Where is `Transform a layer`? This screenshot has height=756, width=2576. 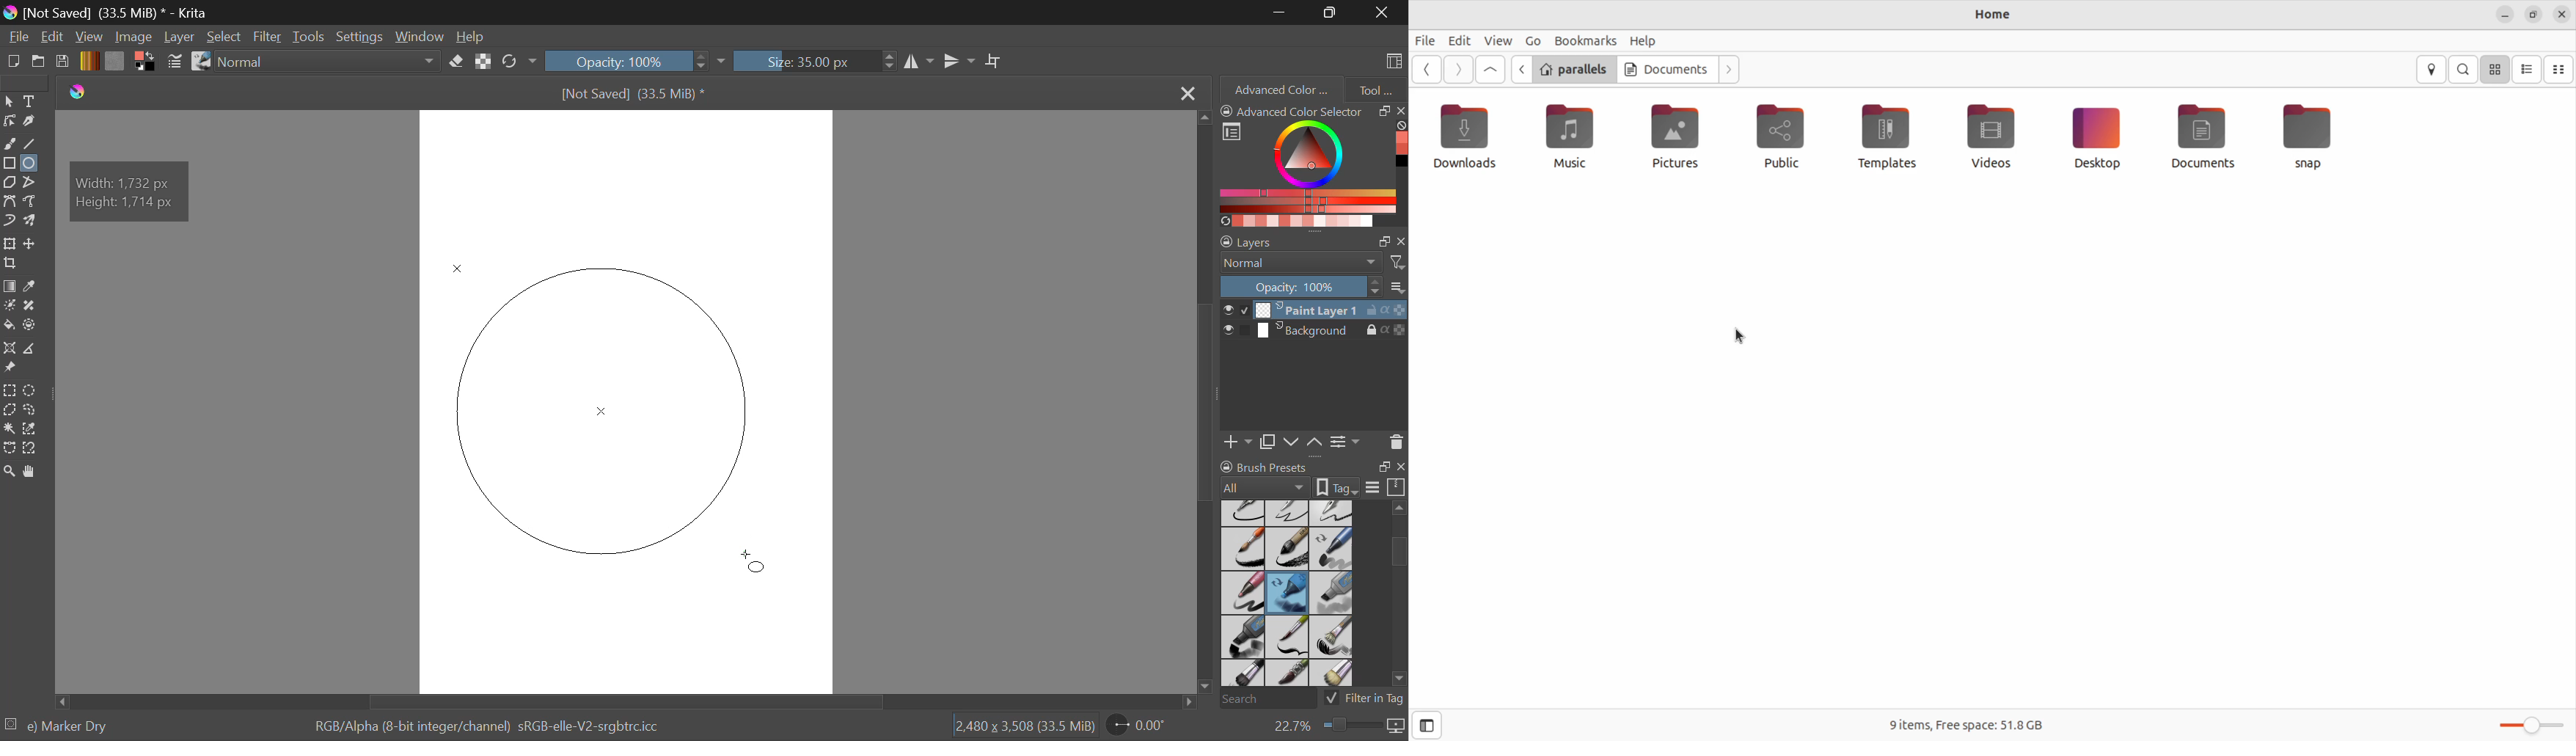 Transform a layer is located at coordinates (9, 244).